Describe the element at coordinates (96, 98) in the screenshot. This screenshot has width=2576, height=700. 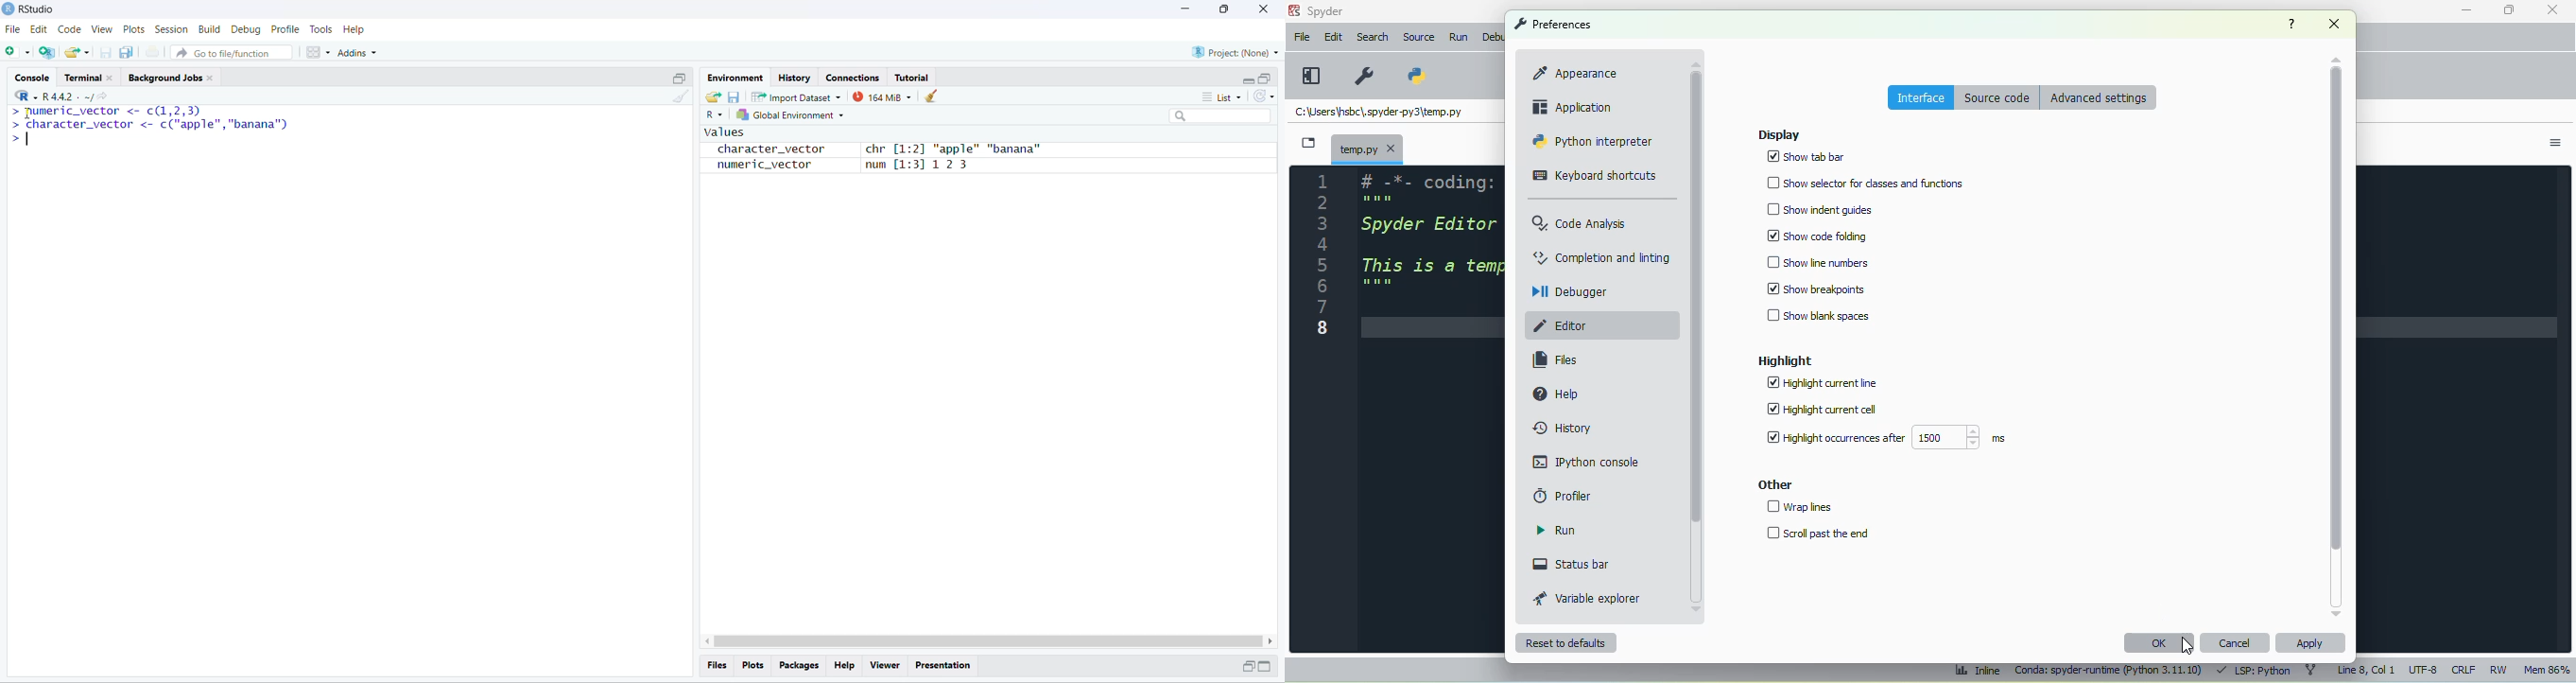
I see `share current directory` at that location.